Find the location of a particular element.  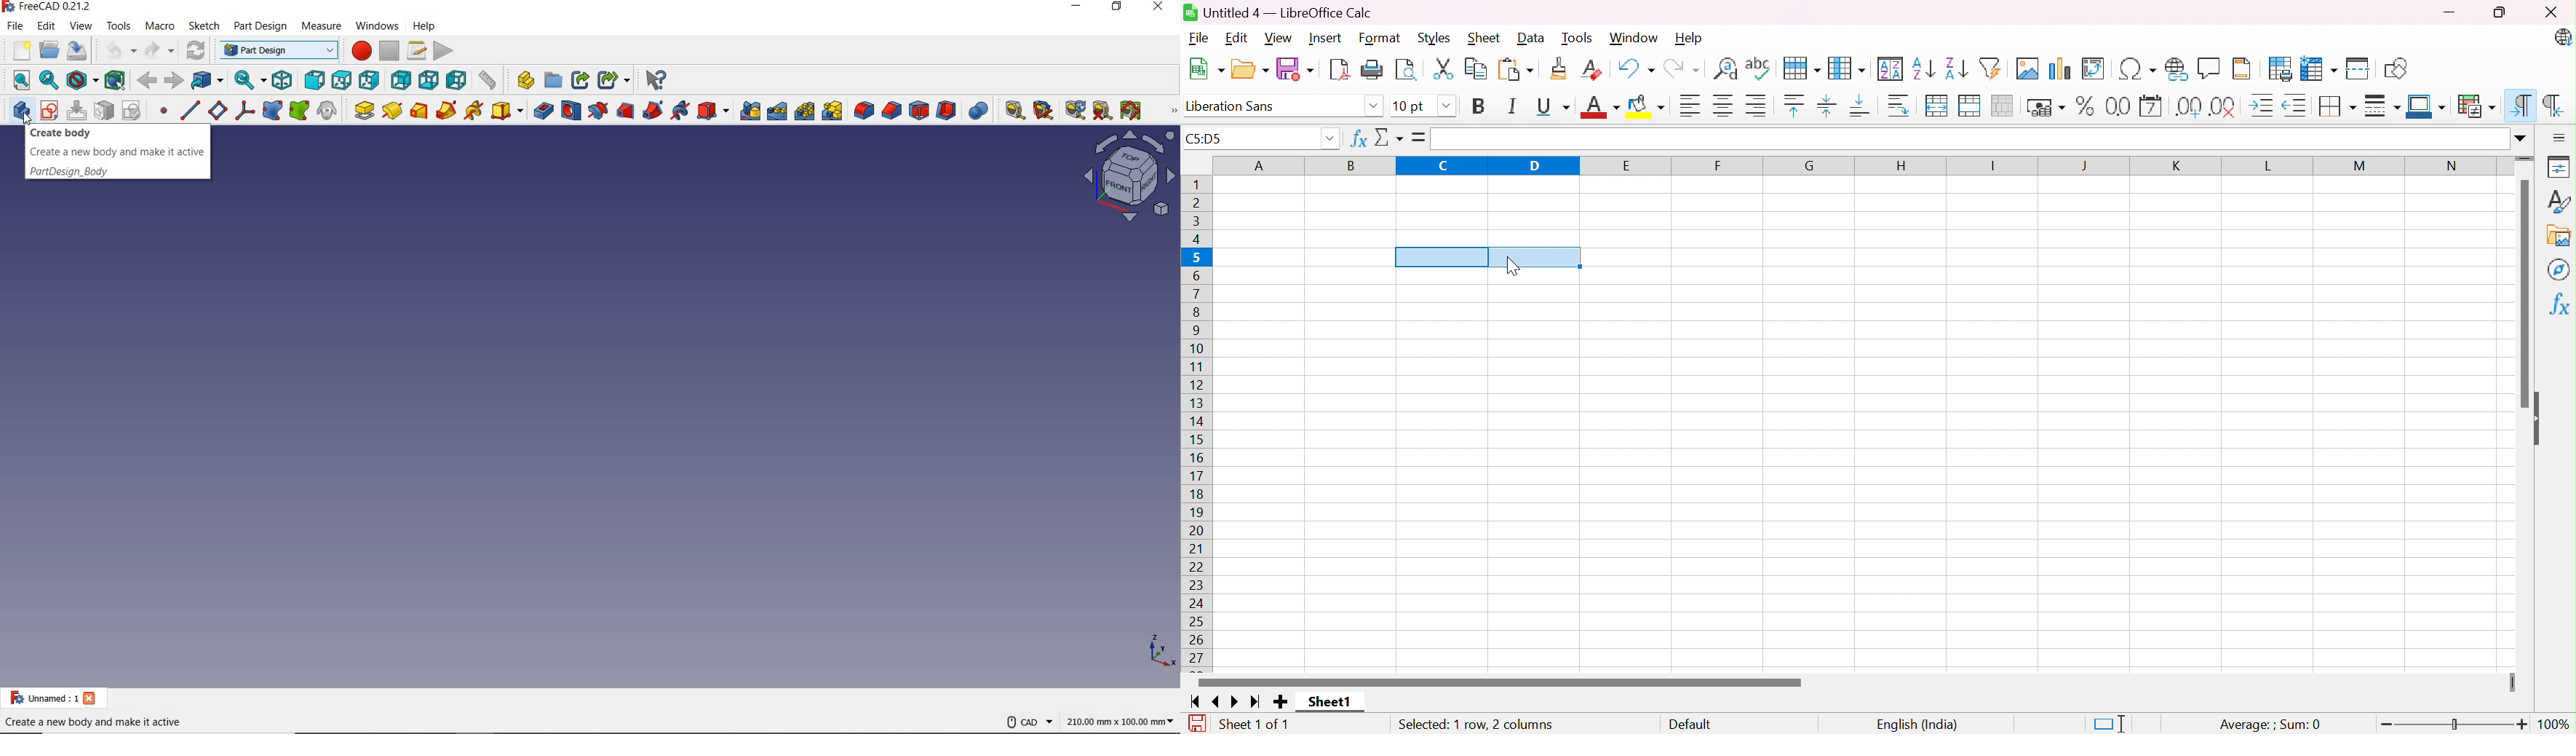

bottom is located at coordinates (428, 82).